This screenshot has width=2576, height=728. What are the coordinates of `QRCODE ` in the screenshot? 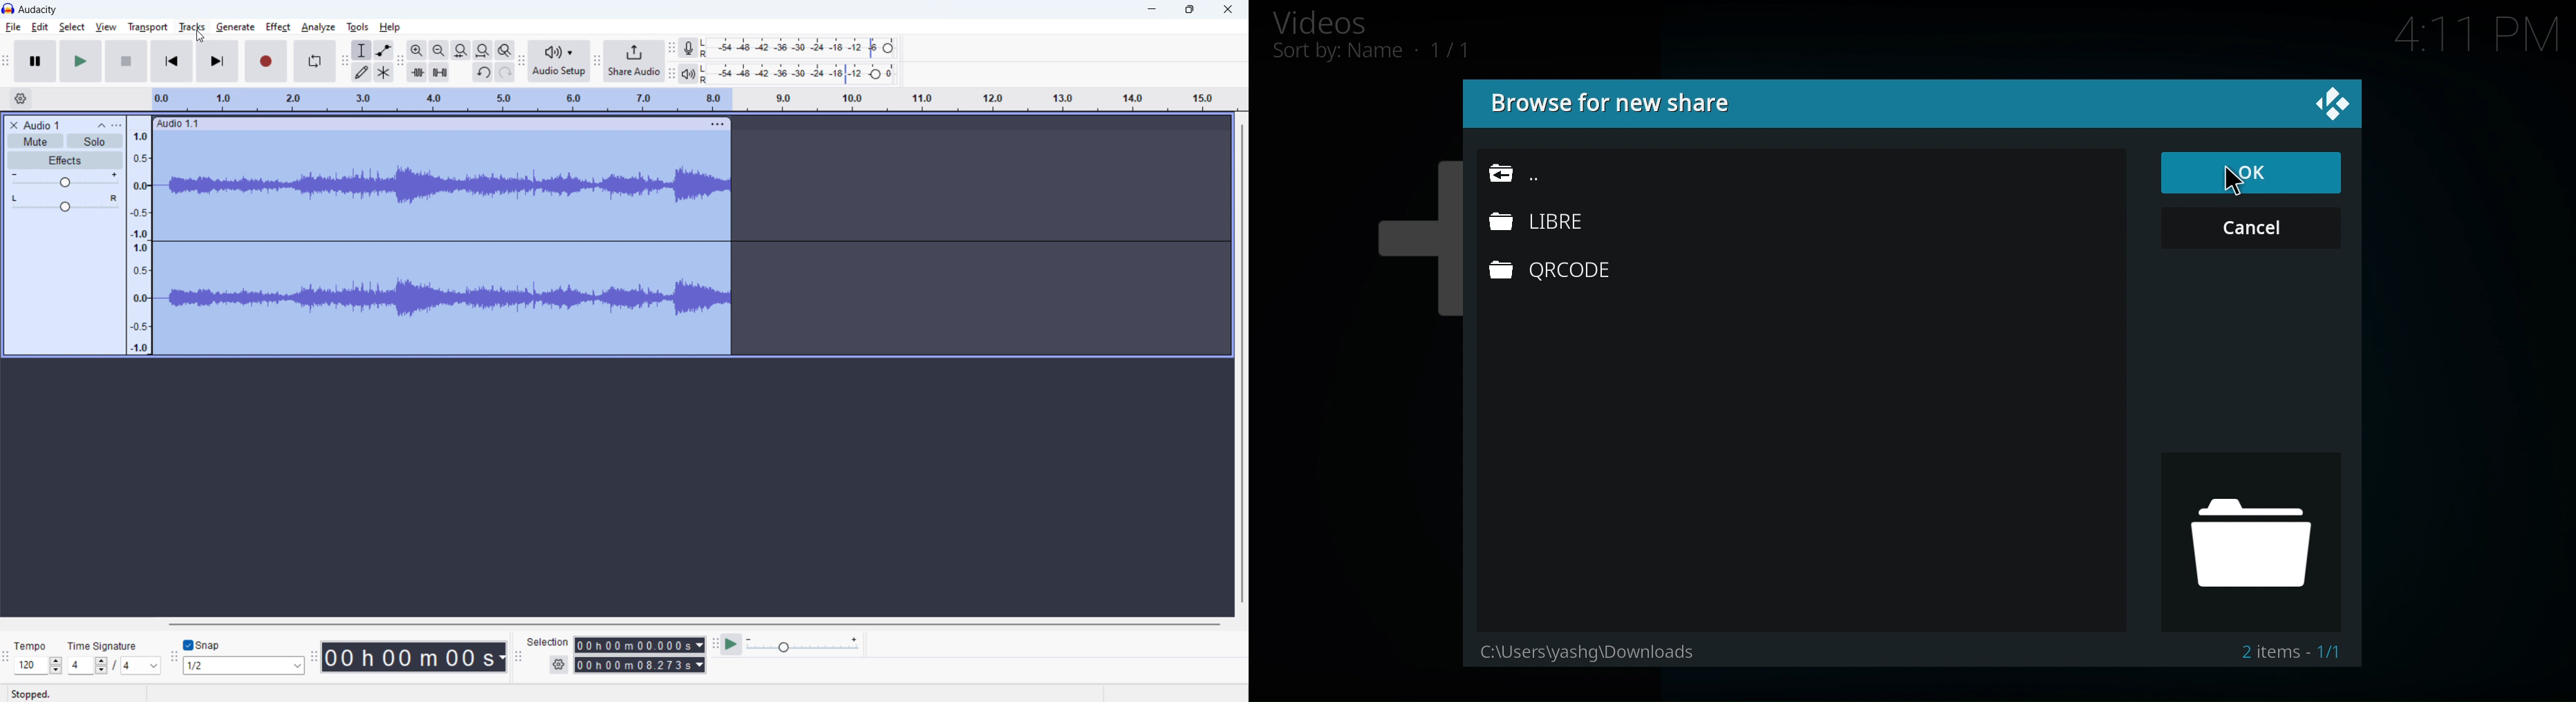 It's located at (1558, 272).